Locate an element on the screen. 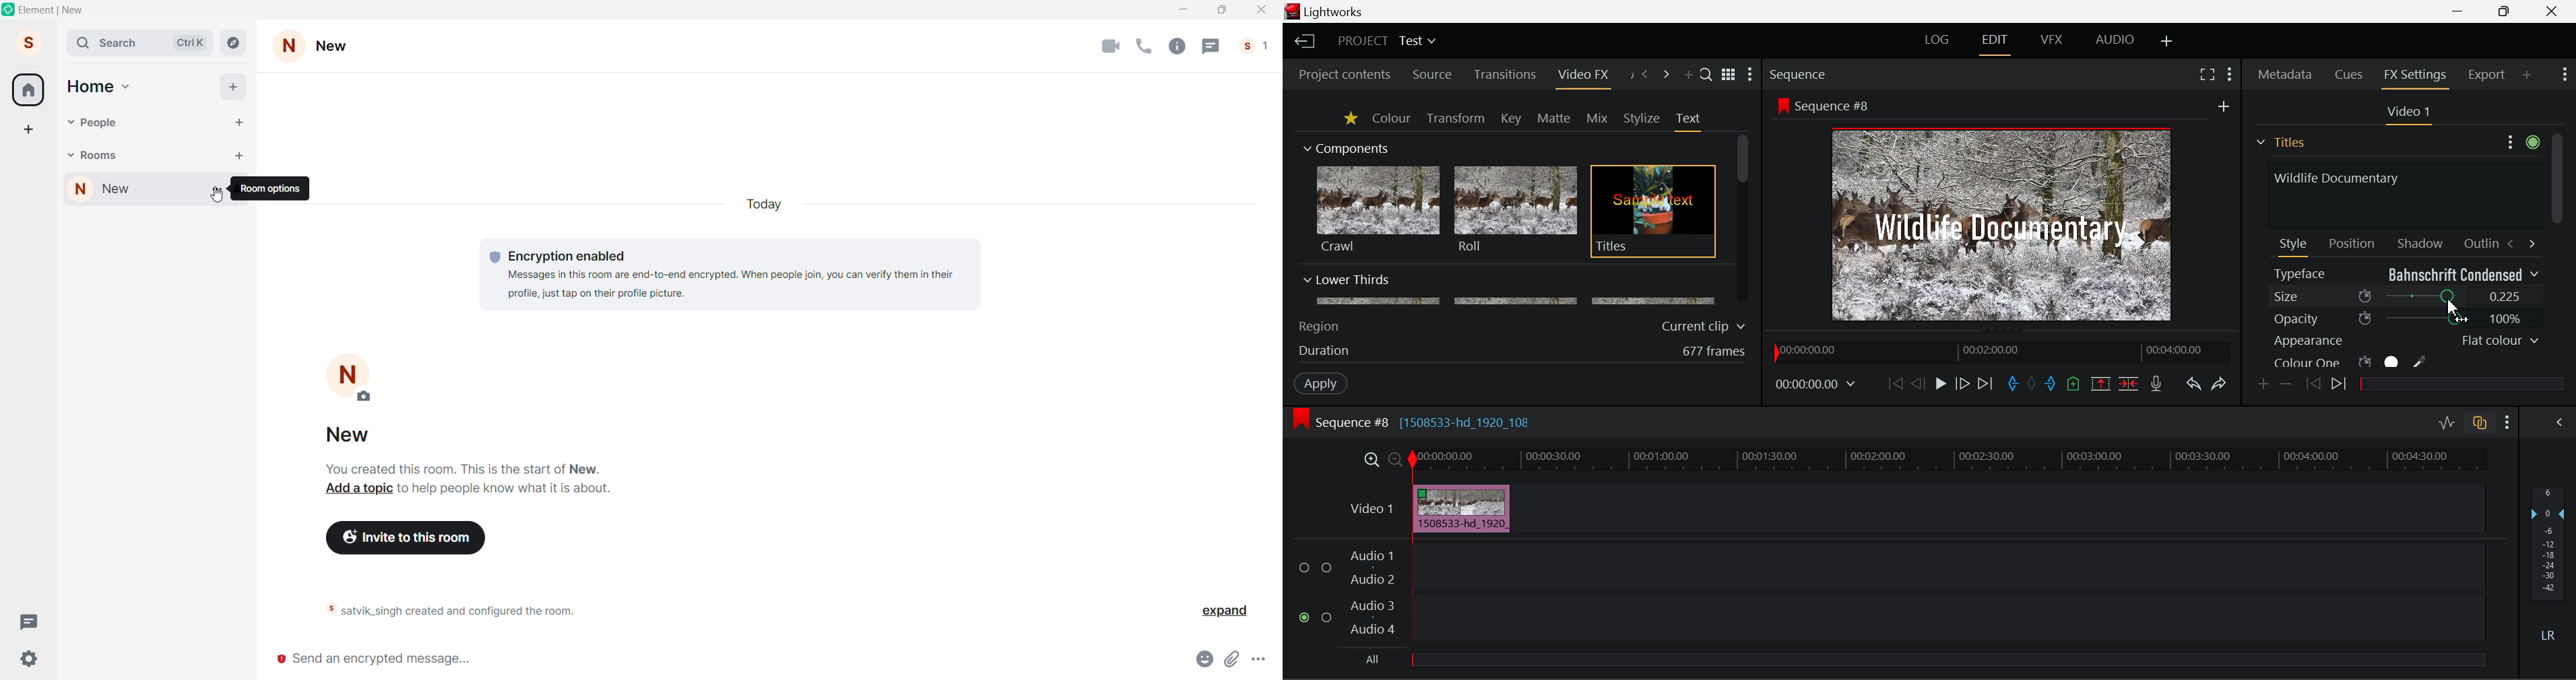 The width and height of the screenshot is (2576, 700). Previous Panel is located at coordinates (1644, 75).